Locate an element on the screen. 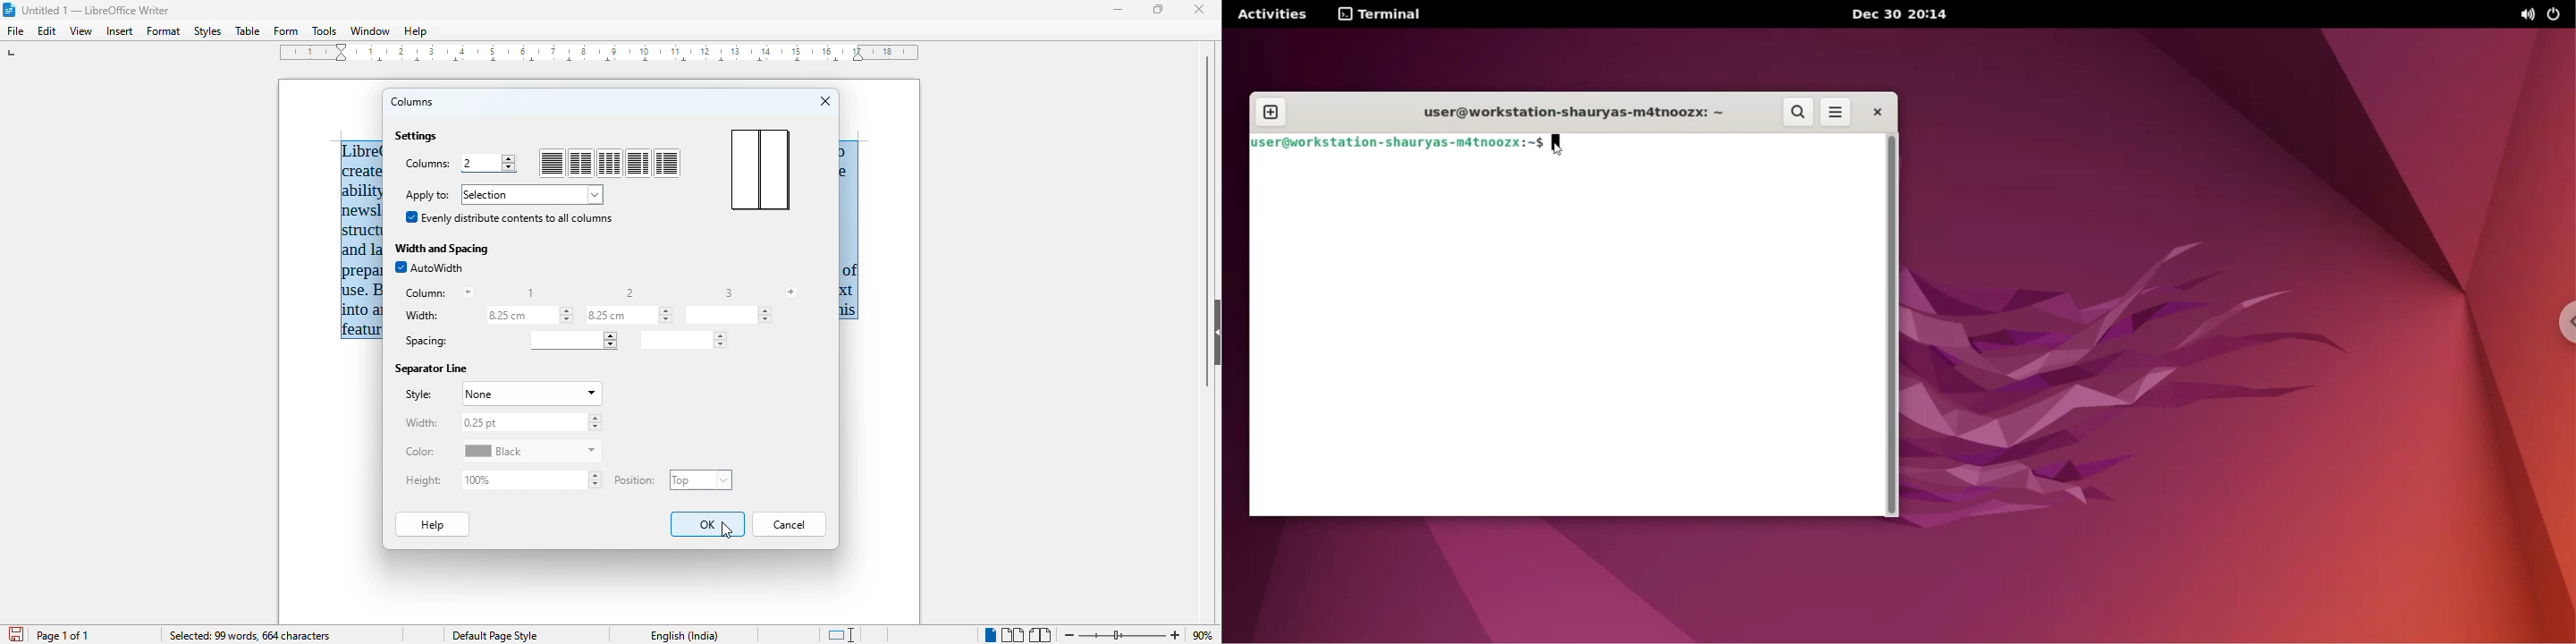  height:  is located at coordinates (424, 480).